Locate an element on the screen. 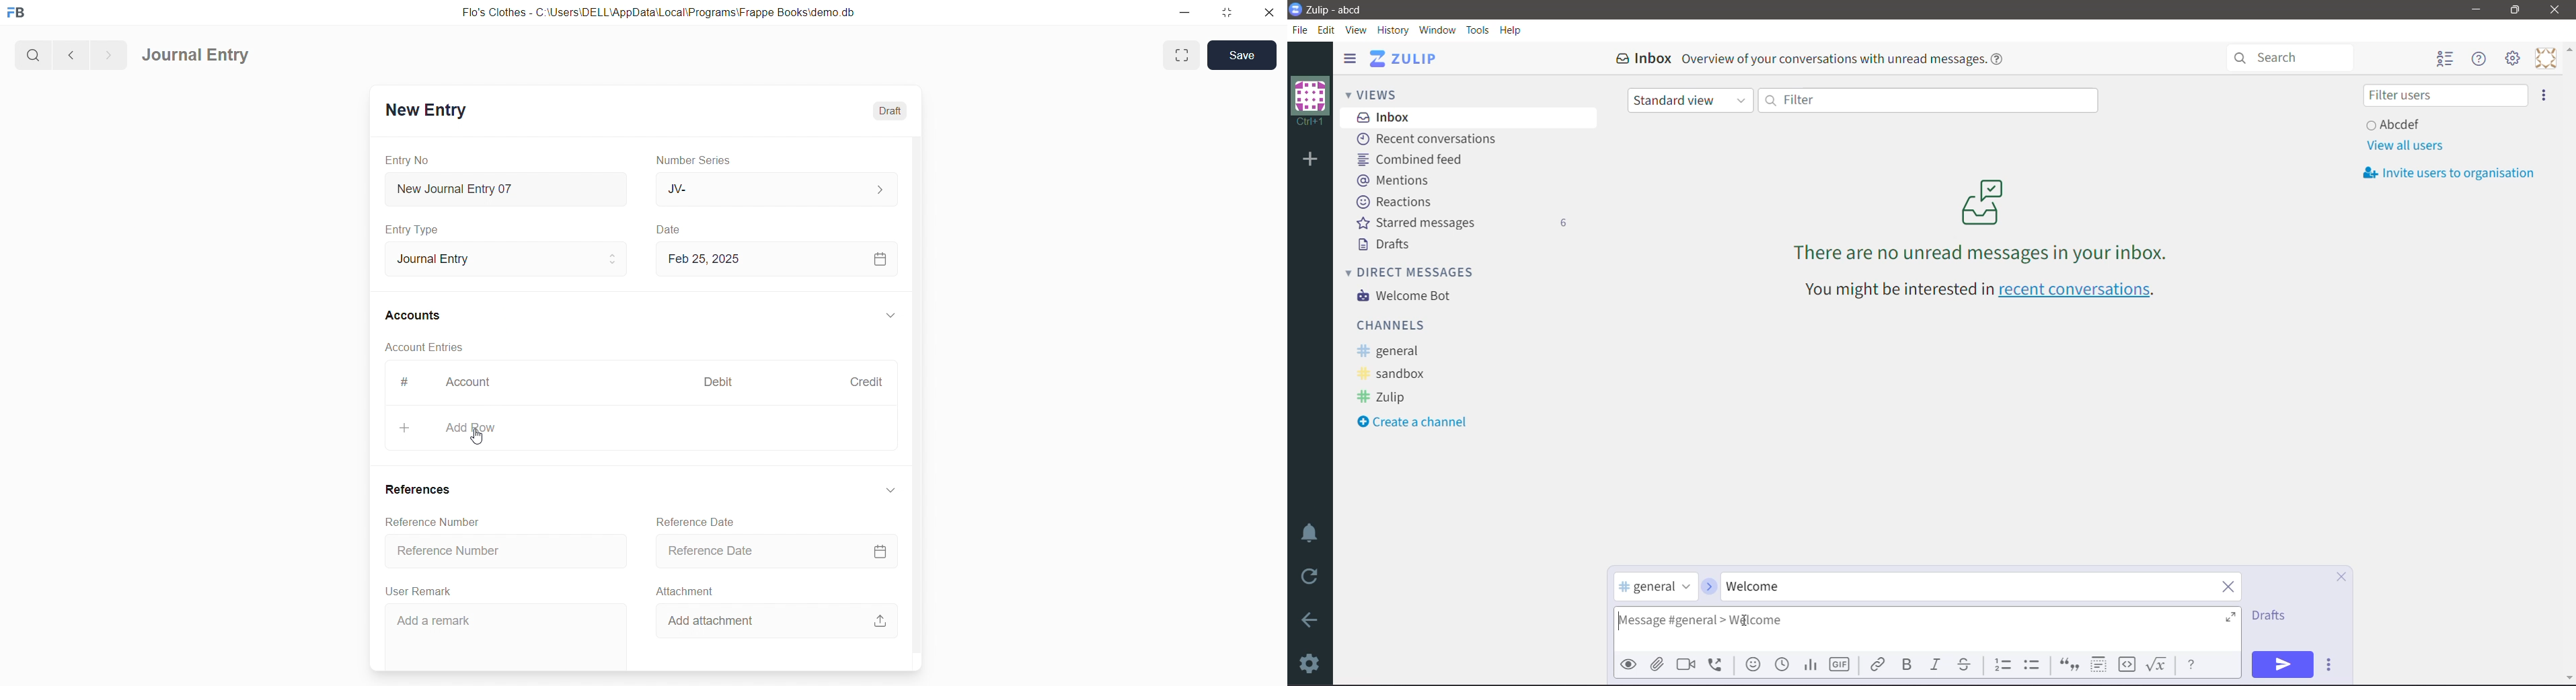 This screenshot has height=700, width=2576. Add Row is located at coordinates (640, 429).